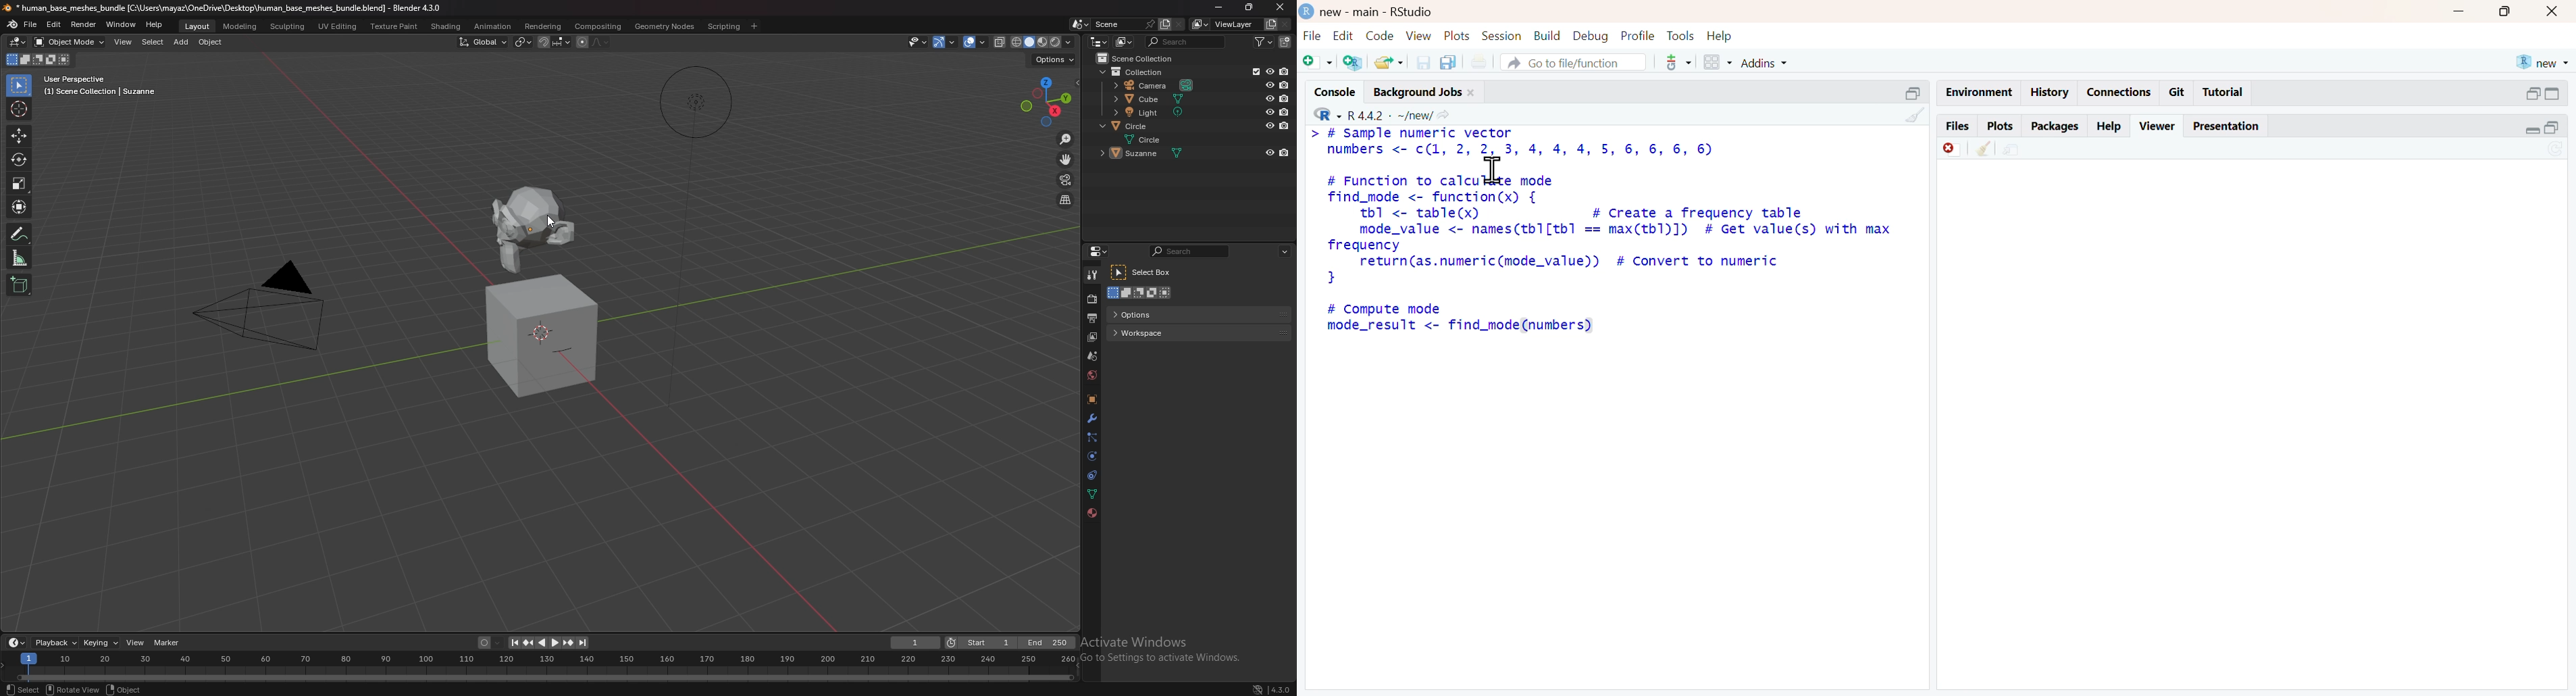  What do you see at coordinates (1141, 294) in the screenshot?
I see `mode` at bounding box center [1141, 294].